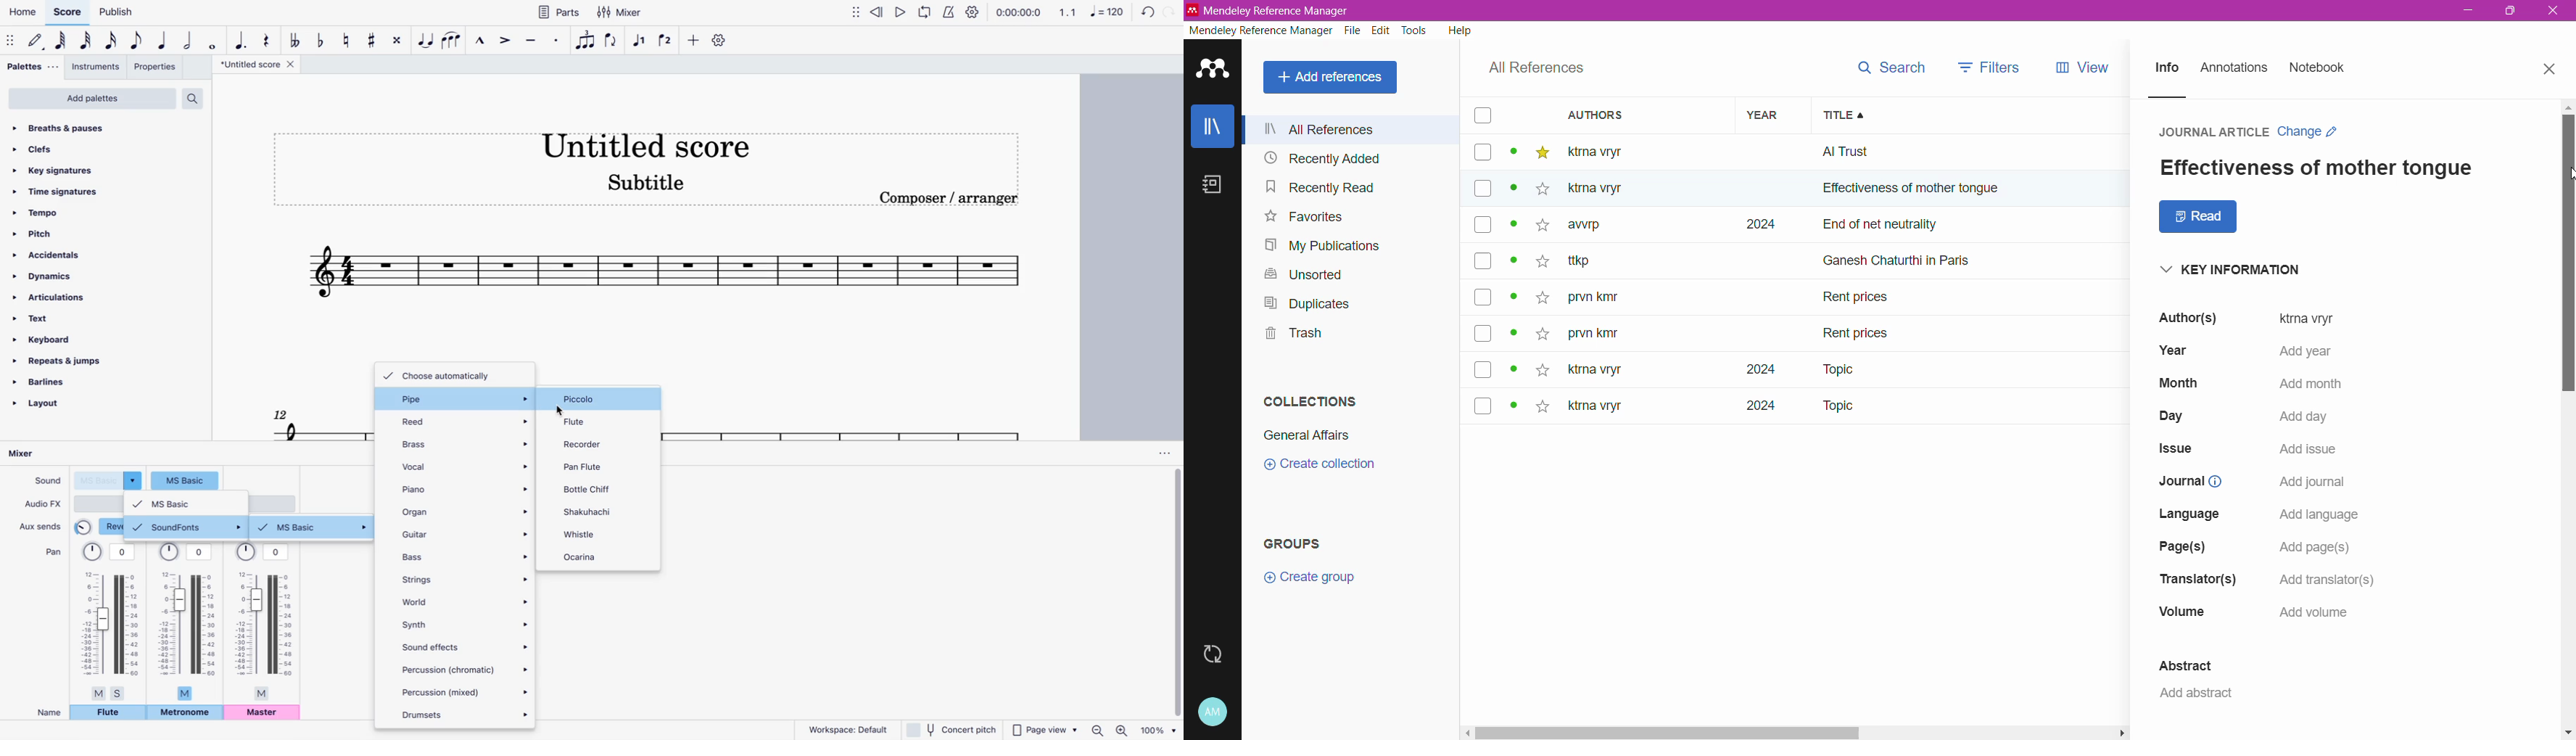 The height and width of the screenshot is (756, 2576). Describe the element at coordinates (2187, 481) in the screenshot. I see `Journal` at that location.